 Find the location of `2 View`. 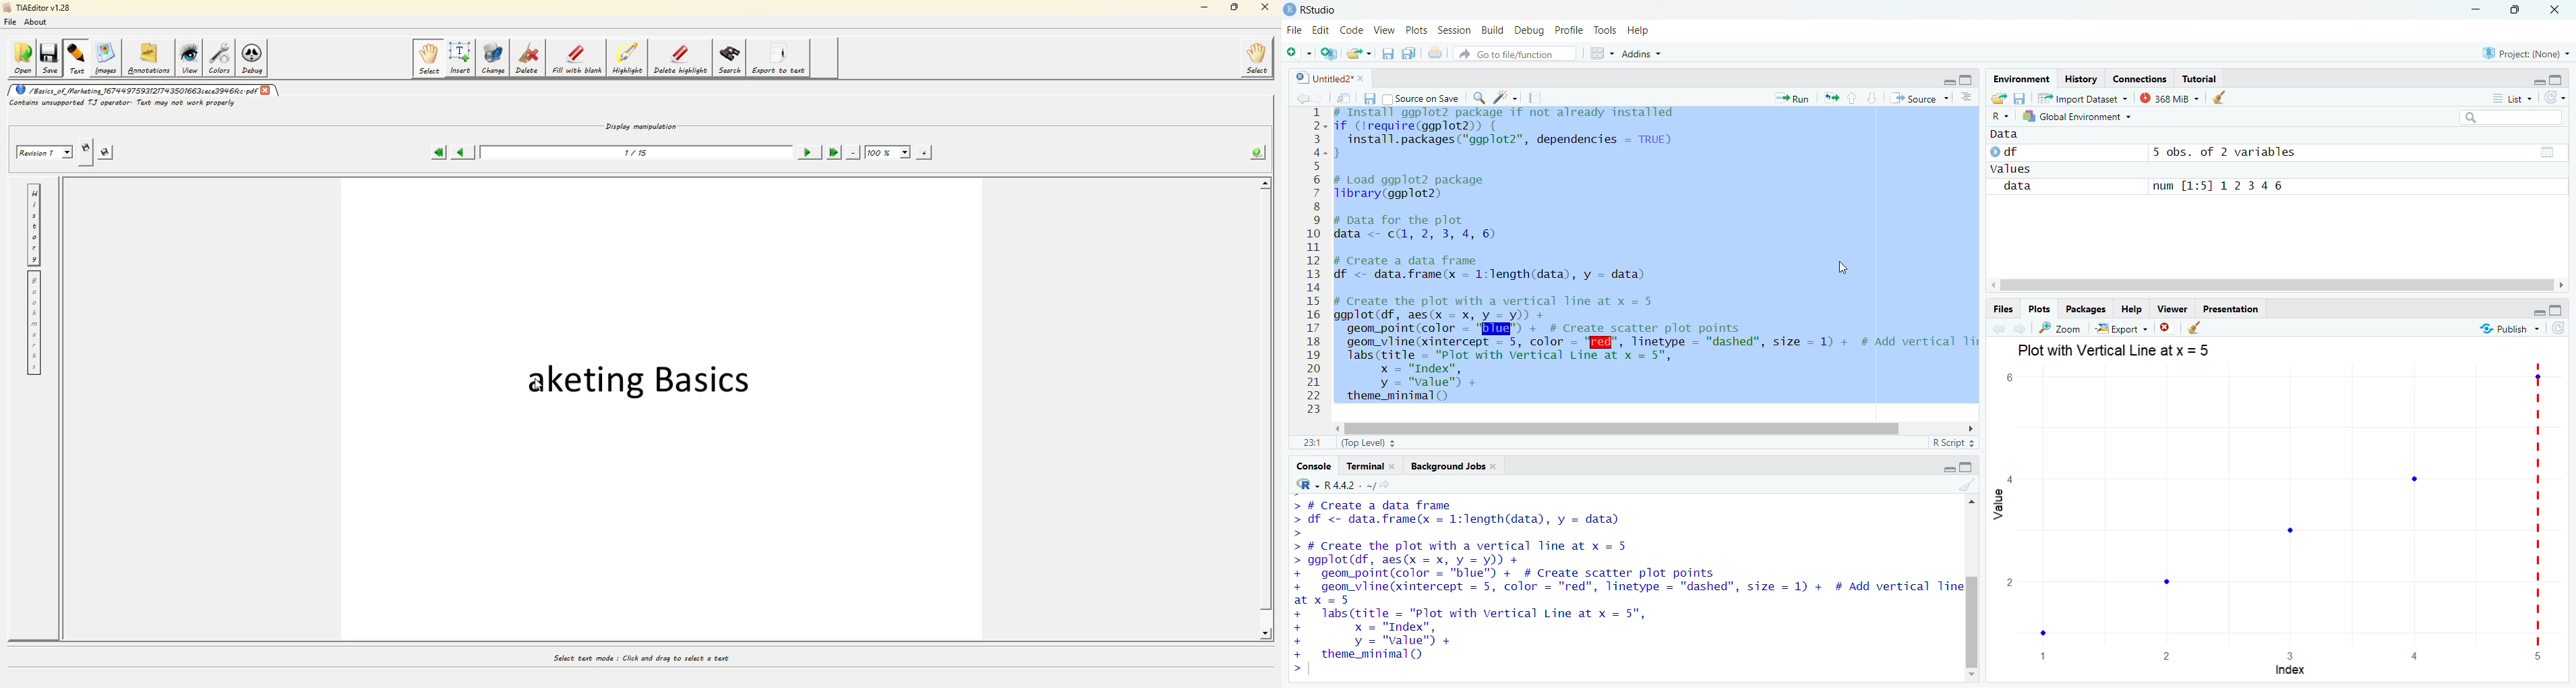

2 View is located at coordinates (1385, 31).